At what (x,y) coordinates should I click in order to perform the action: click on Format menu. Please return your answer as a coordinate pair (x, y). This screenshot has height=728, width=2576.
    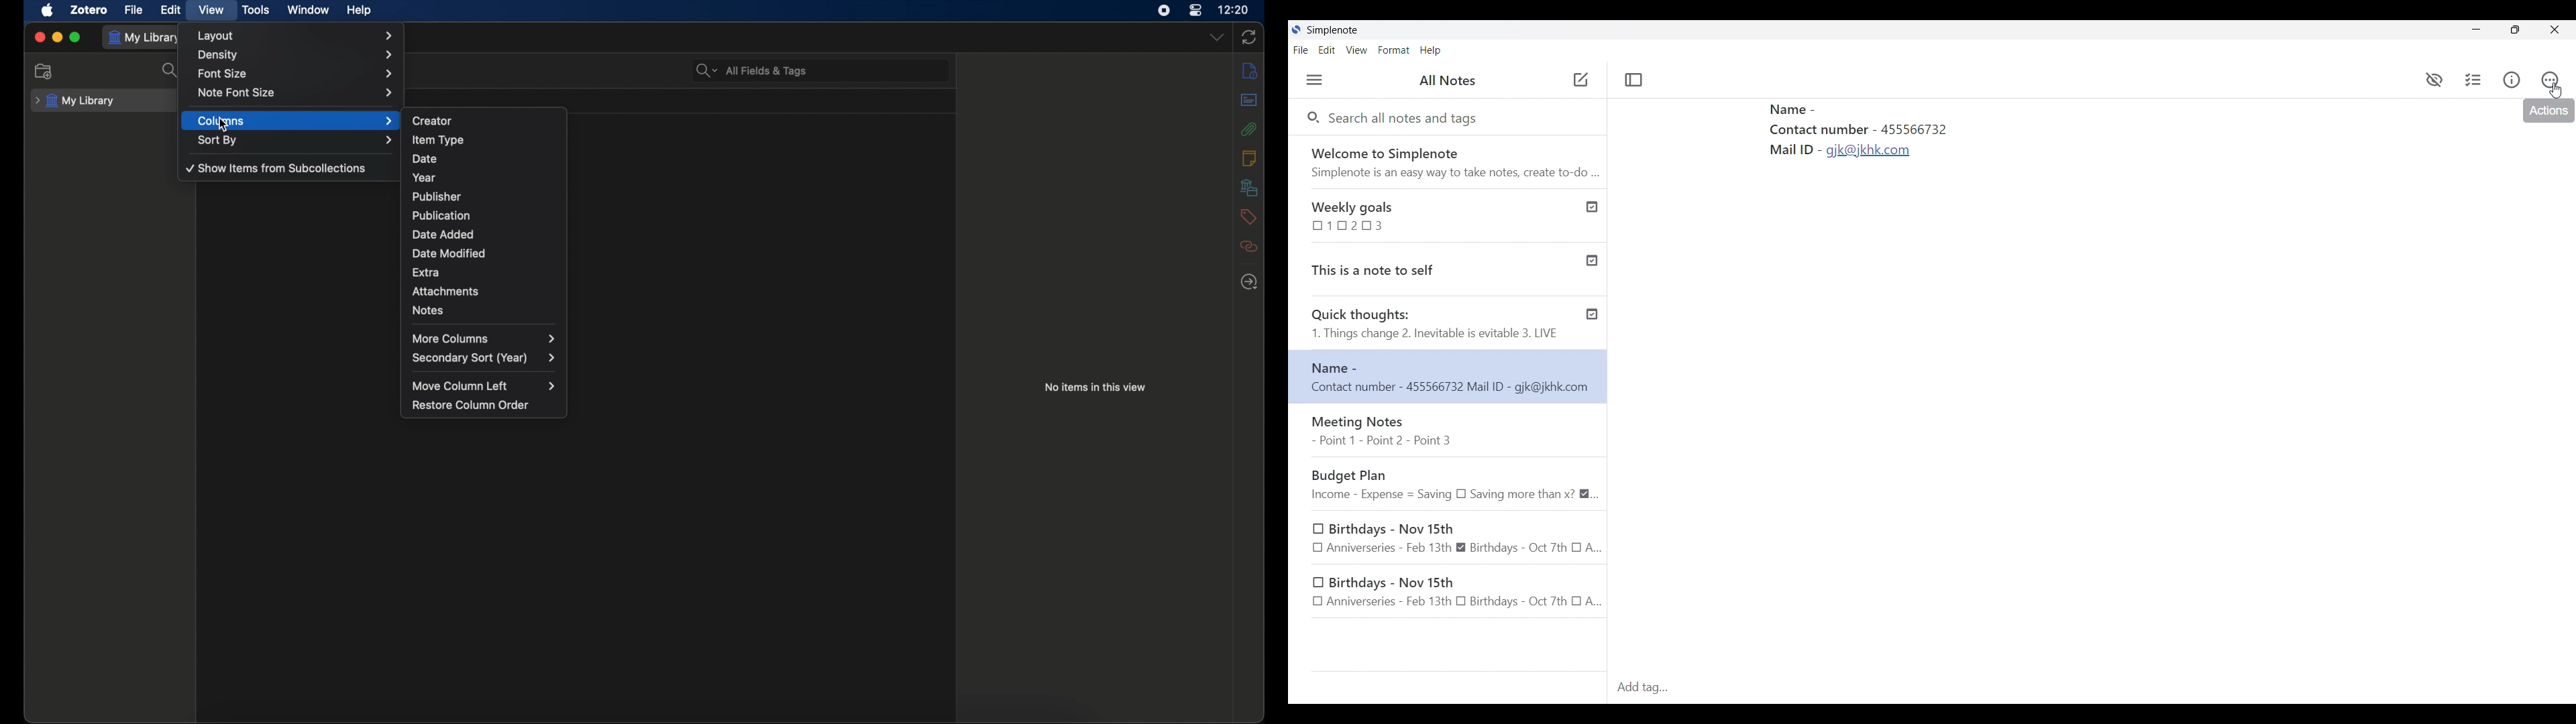
    Looking at the image, I should click on (1393, 50).